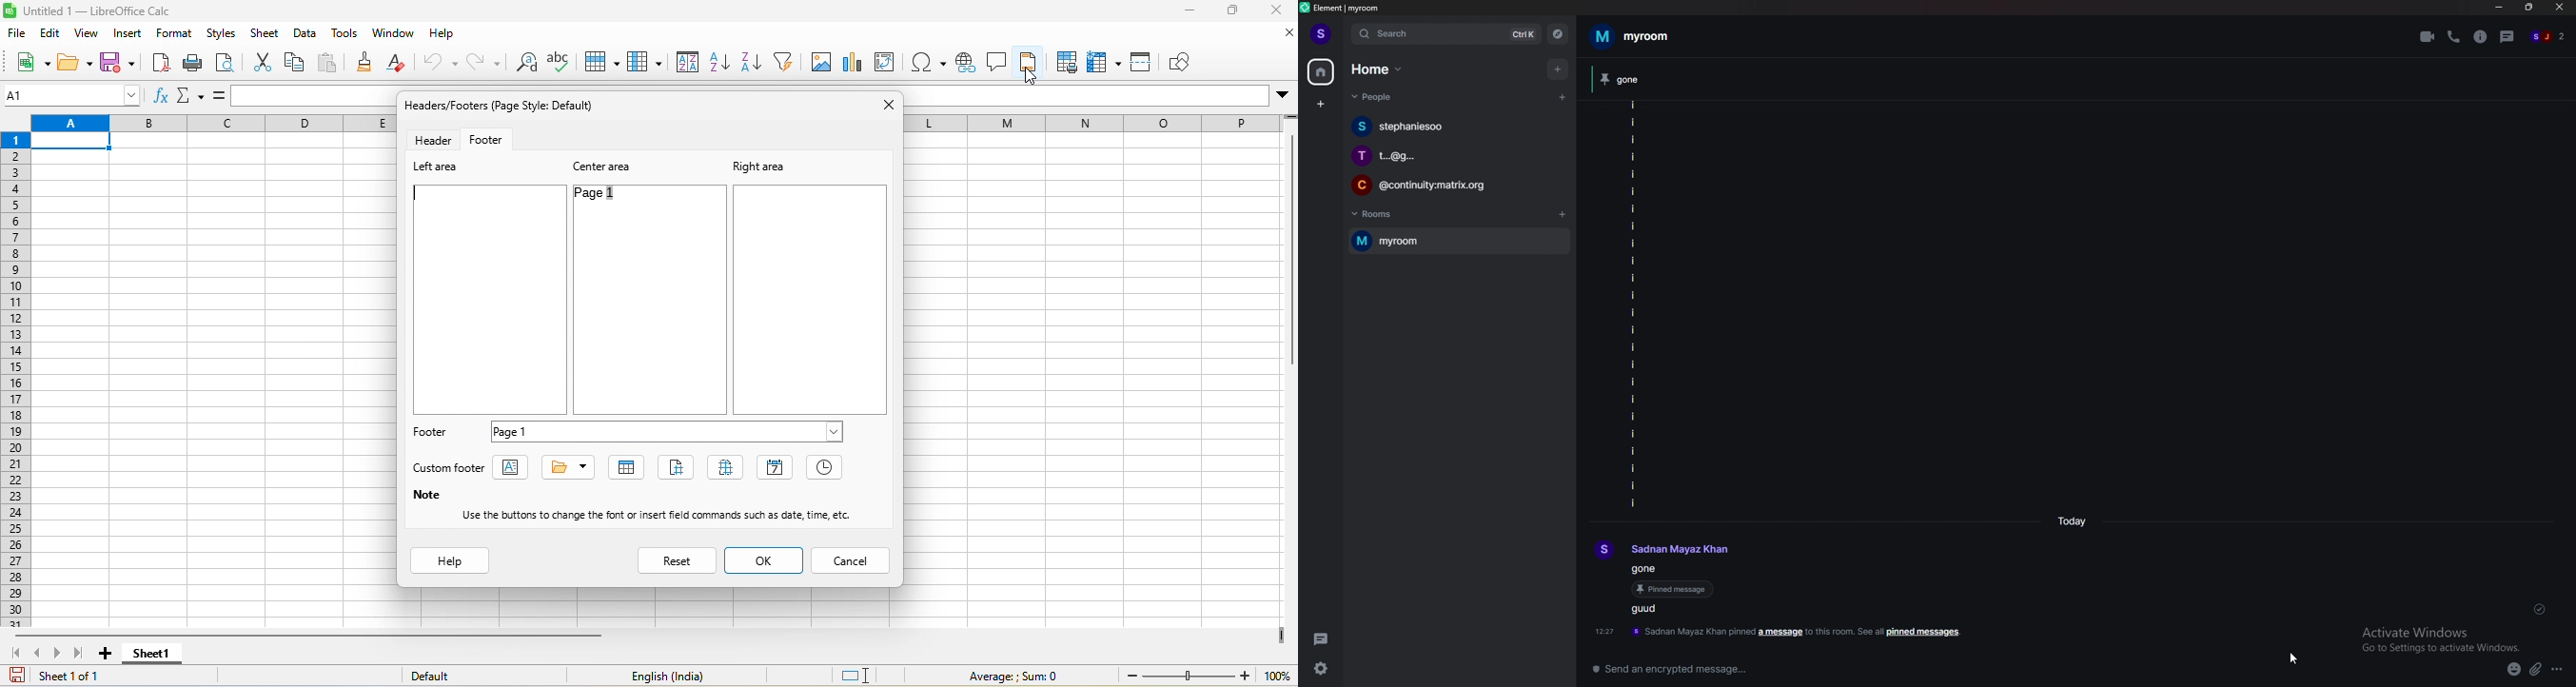 This screenshot has height=700, width=2576. I want to click on profile, so click(1323, 35).